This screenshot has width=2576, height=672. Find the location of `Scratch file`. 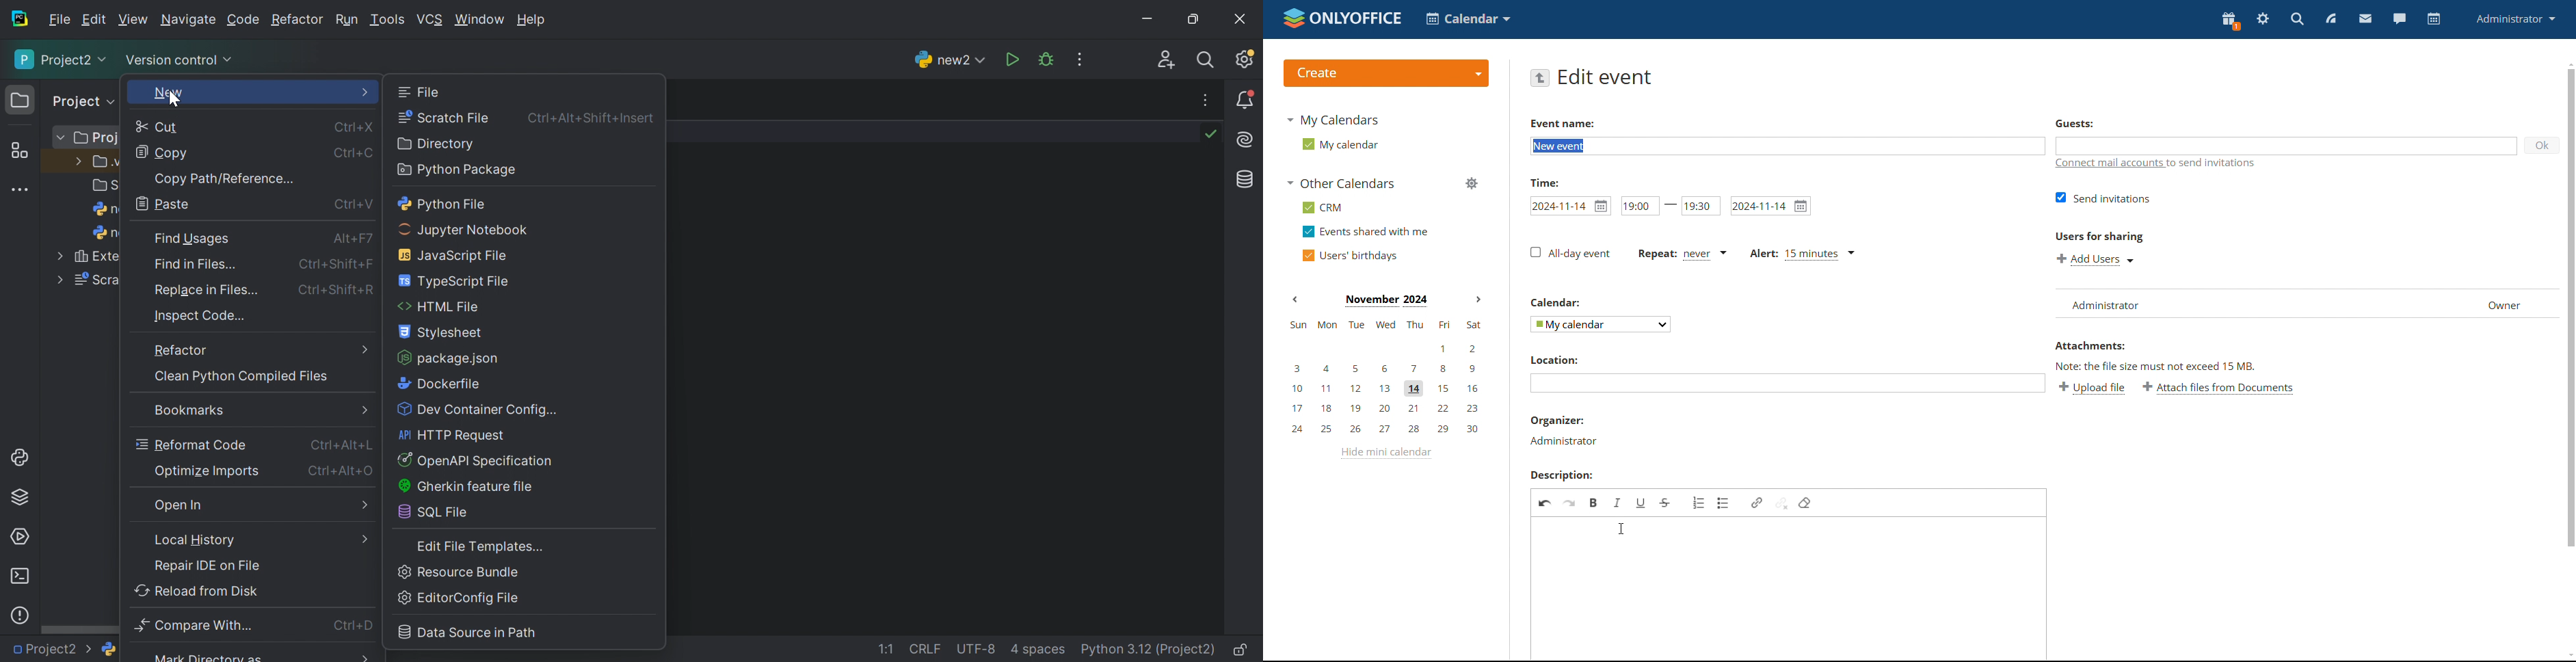

Scratch file is located at coordinates (445, 118).